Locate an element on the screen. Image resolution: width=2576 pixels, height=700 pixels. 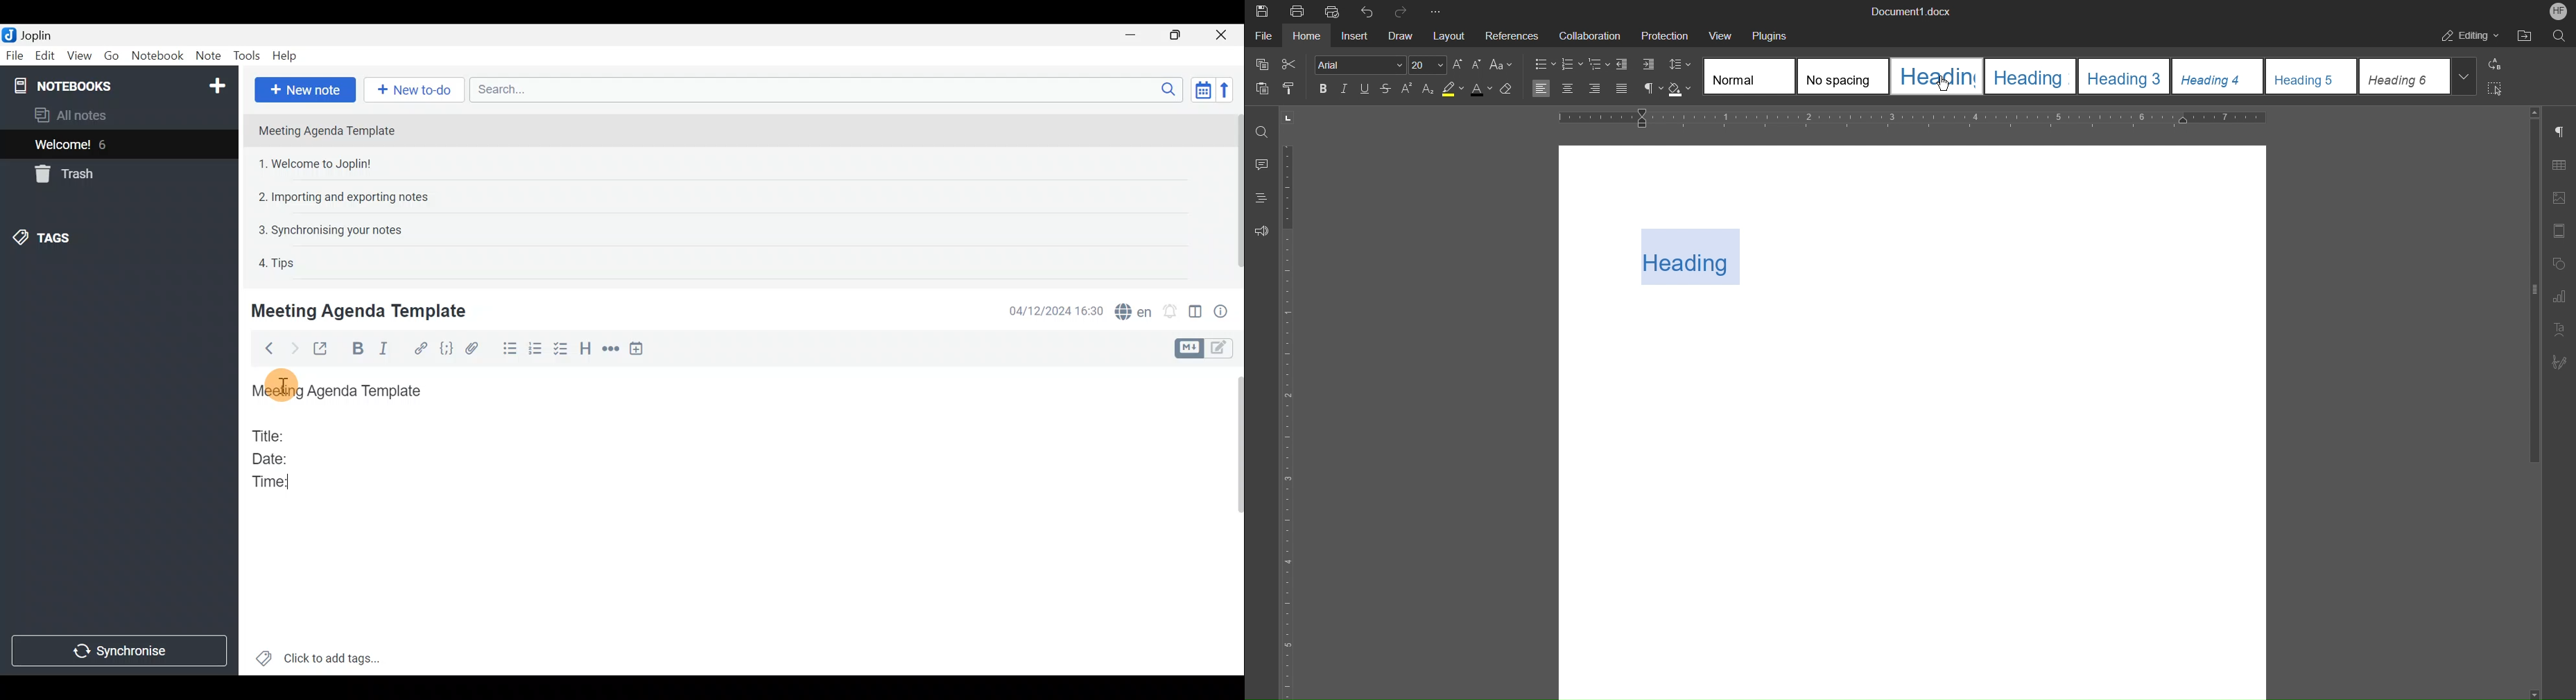
Heading 3 is located at coordinates (2128, 76).